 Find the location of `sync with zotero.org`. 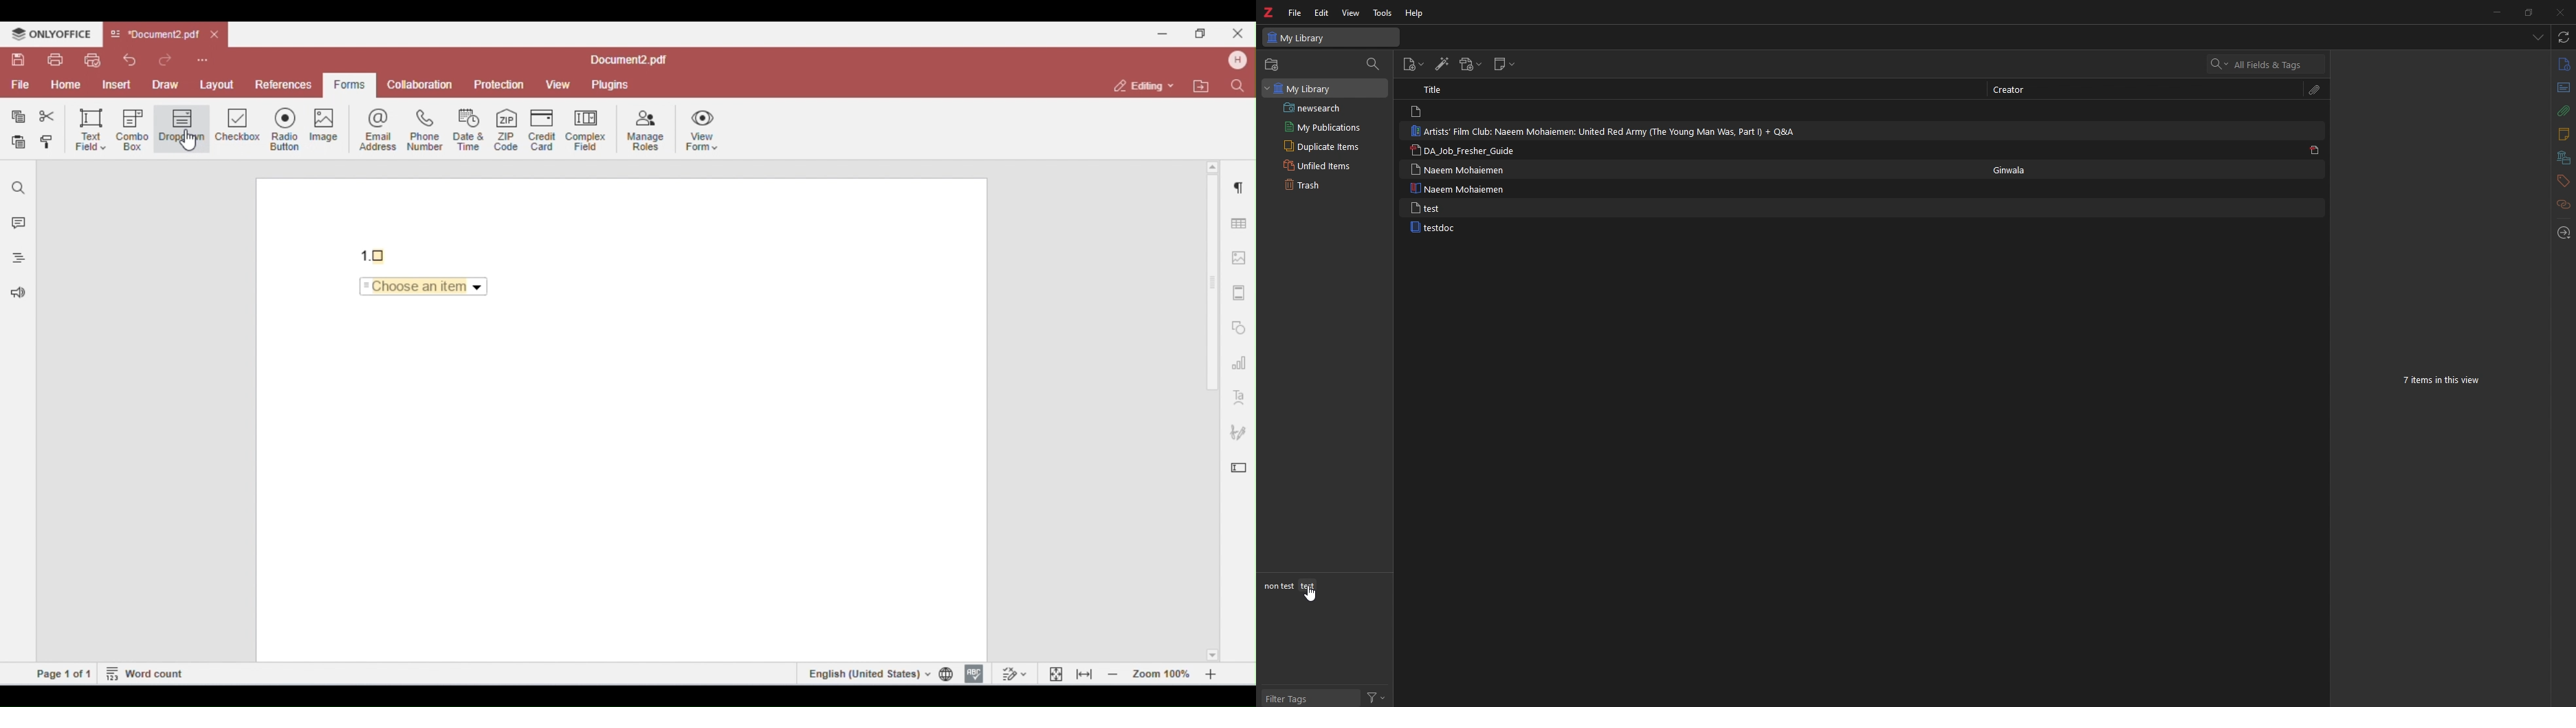

sync with zotero.org is located at coordinates (2564, 38).